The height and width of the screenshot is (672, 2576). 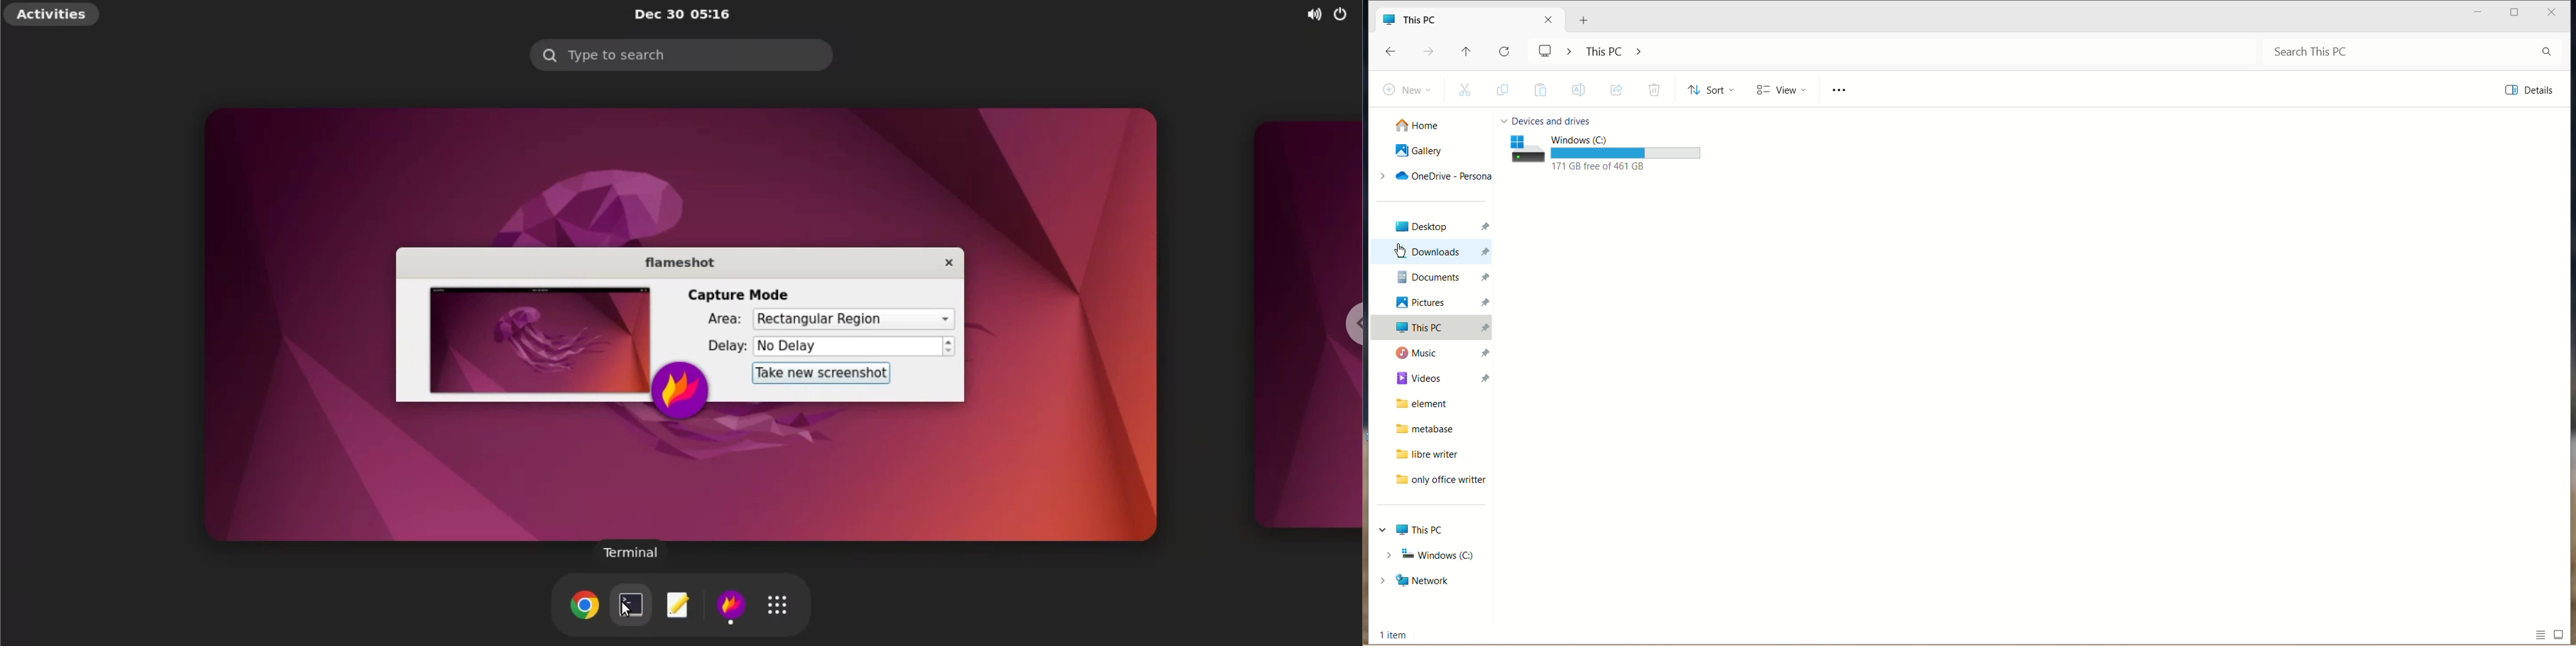 What do you see at coordinates (1540, 92) in the screenshot?
I see `paste` at bounding box center [1540, 92].